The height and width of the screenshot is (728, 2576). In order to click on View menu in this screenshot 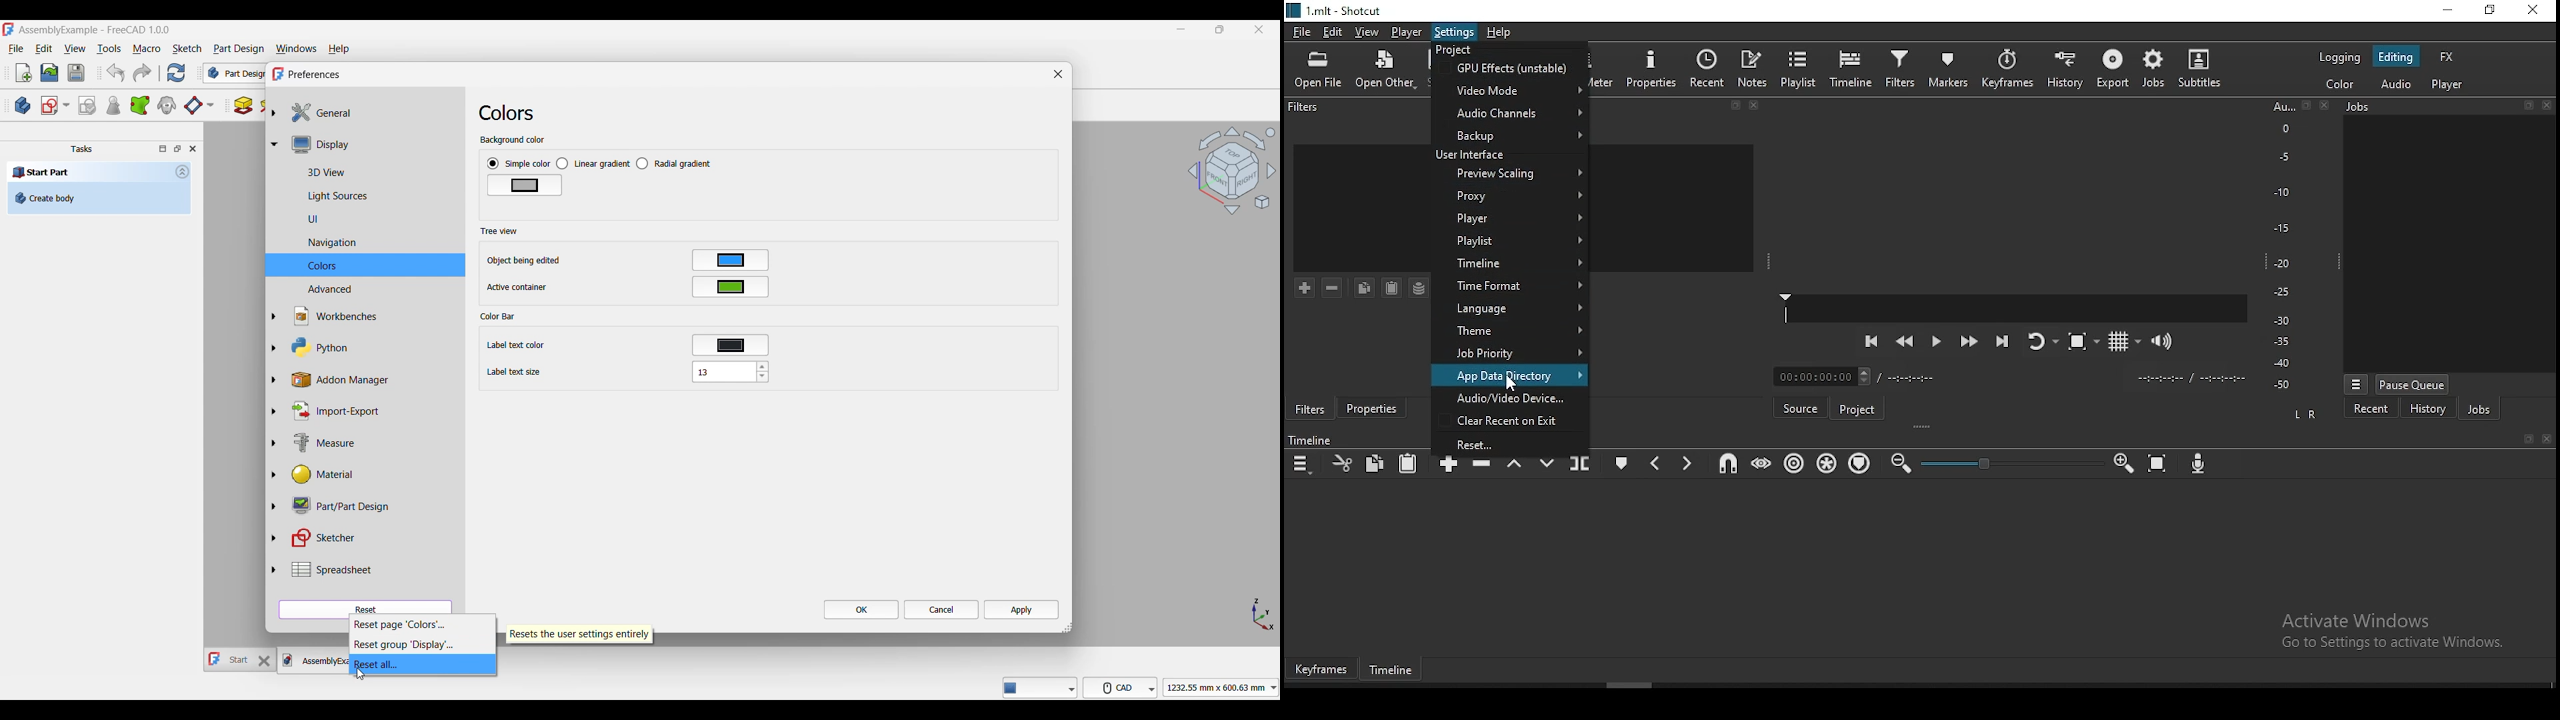, I will do `click(75, 48)`.